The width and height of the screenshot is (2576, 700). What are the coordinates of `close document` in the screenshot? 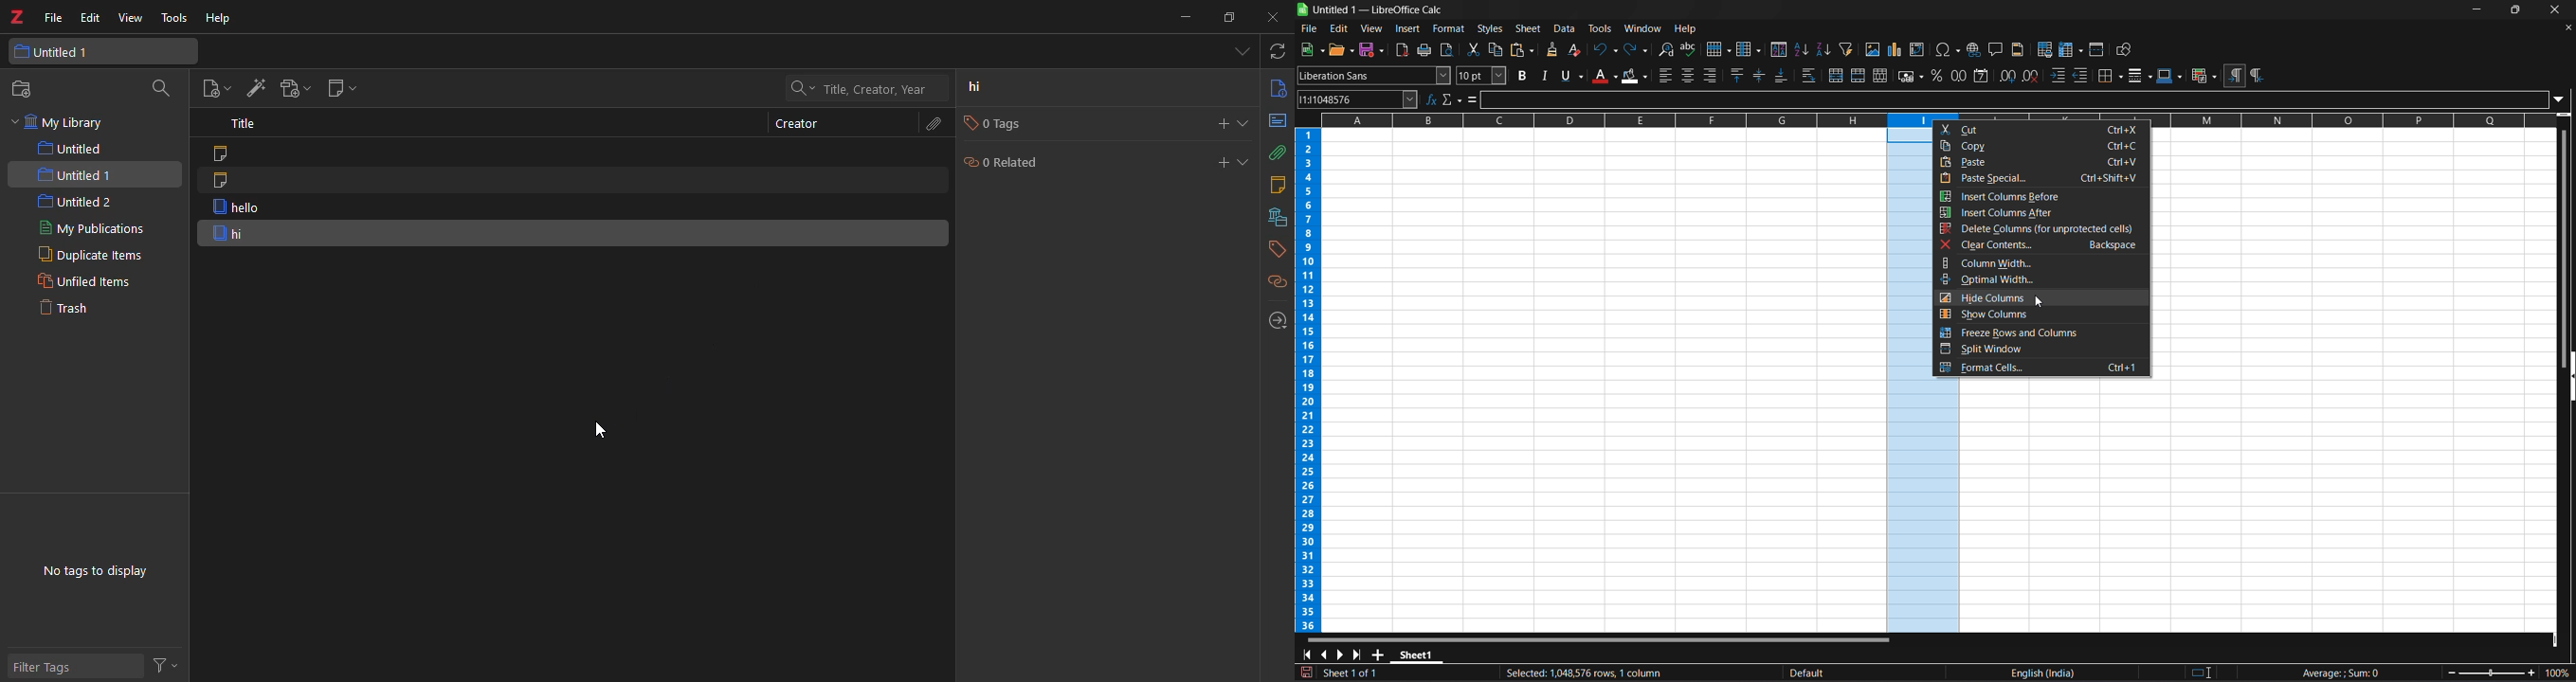 It's located at (2569, 27).